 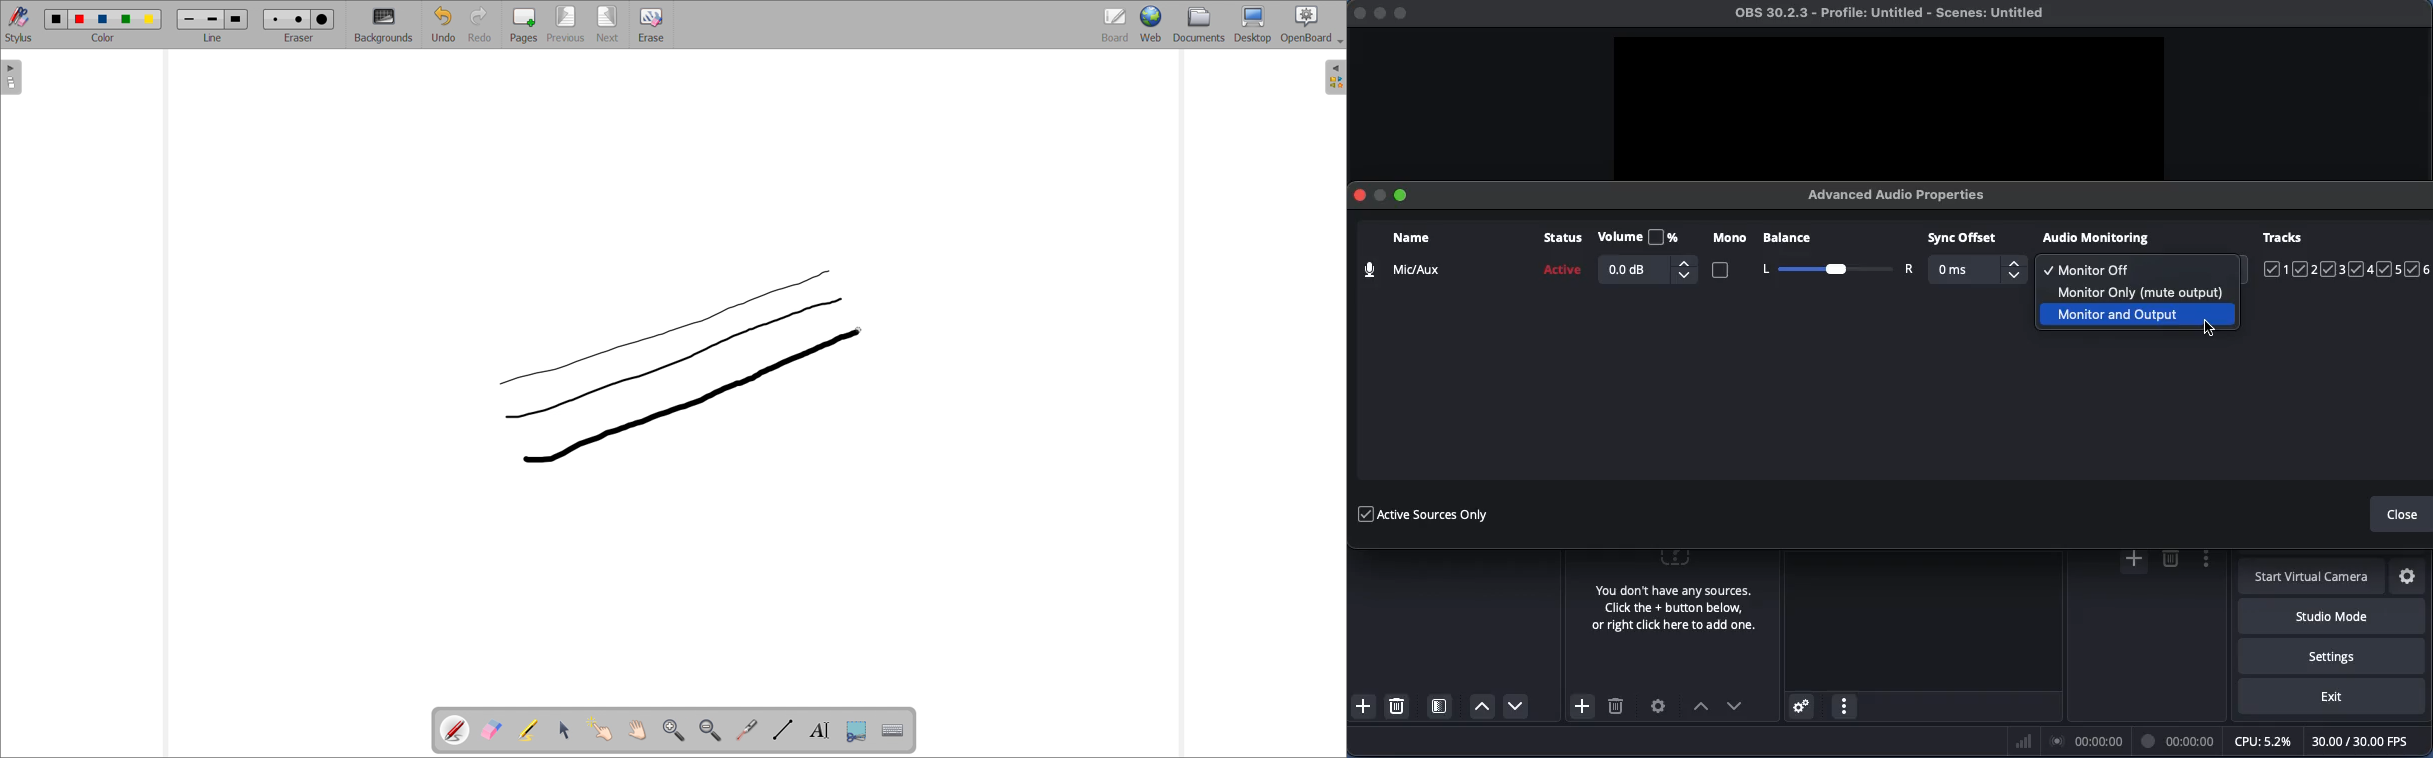 What do you see at coordinates (1364, 706) in the screenshot?
I see `Add scenes` at bounding box center [1364, 706].